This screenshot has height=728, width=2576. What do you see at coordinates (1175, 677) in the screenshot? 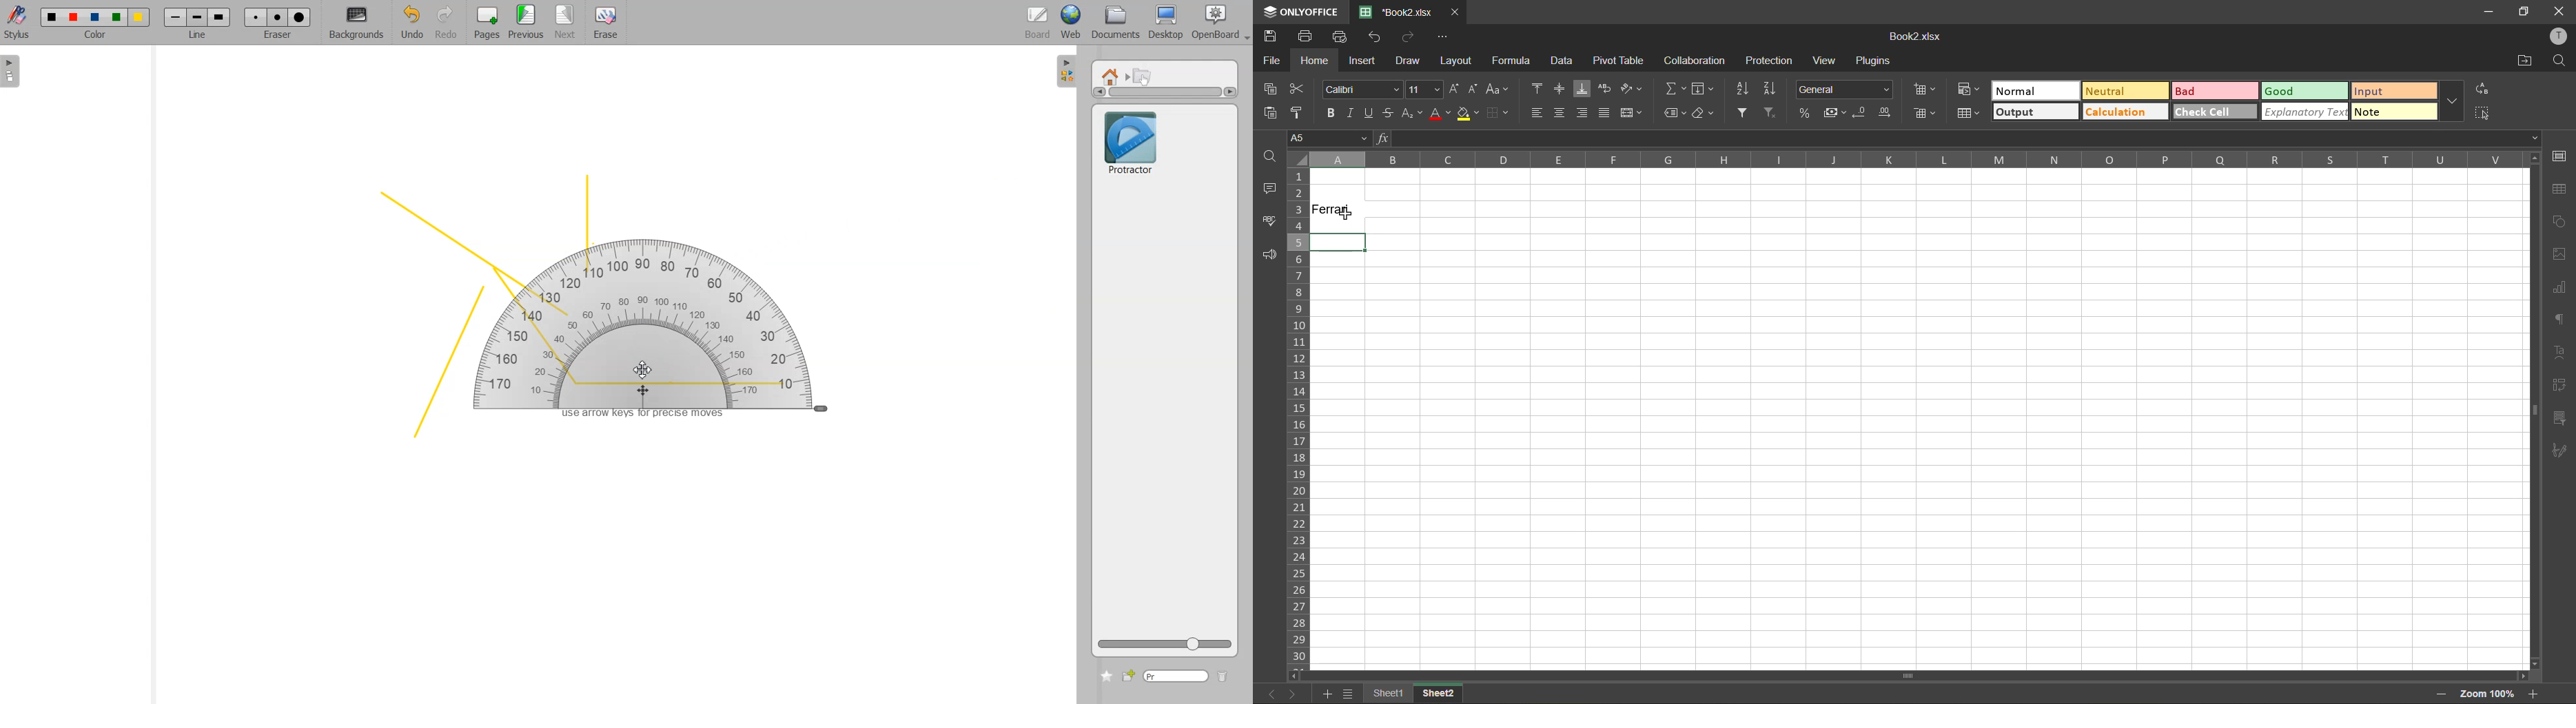
I see `Type window` at bounding box center [1175, 677].